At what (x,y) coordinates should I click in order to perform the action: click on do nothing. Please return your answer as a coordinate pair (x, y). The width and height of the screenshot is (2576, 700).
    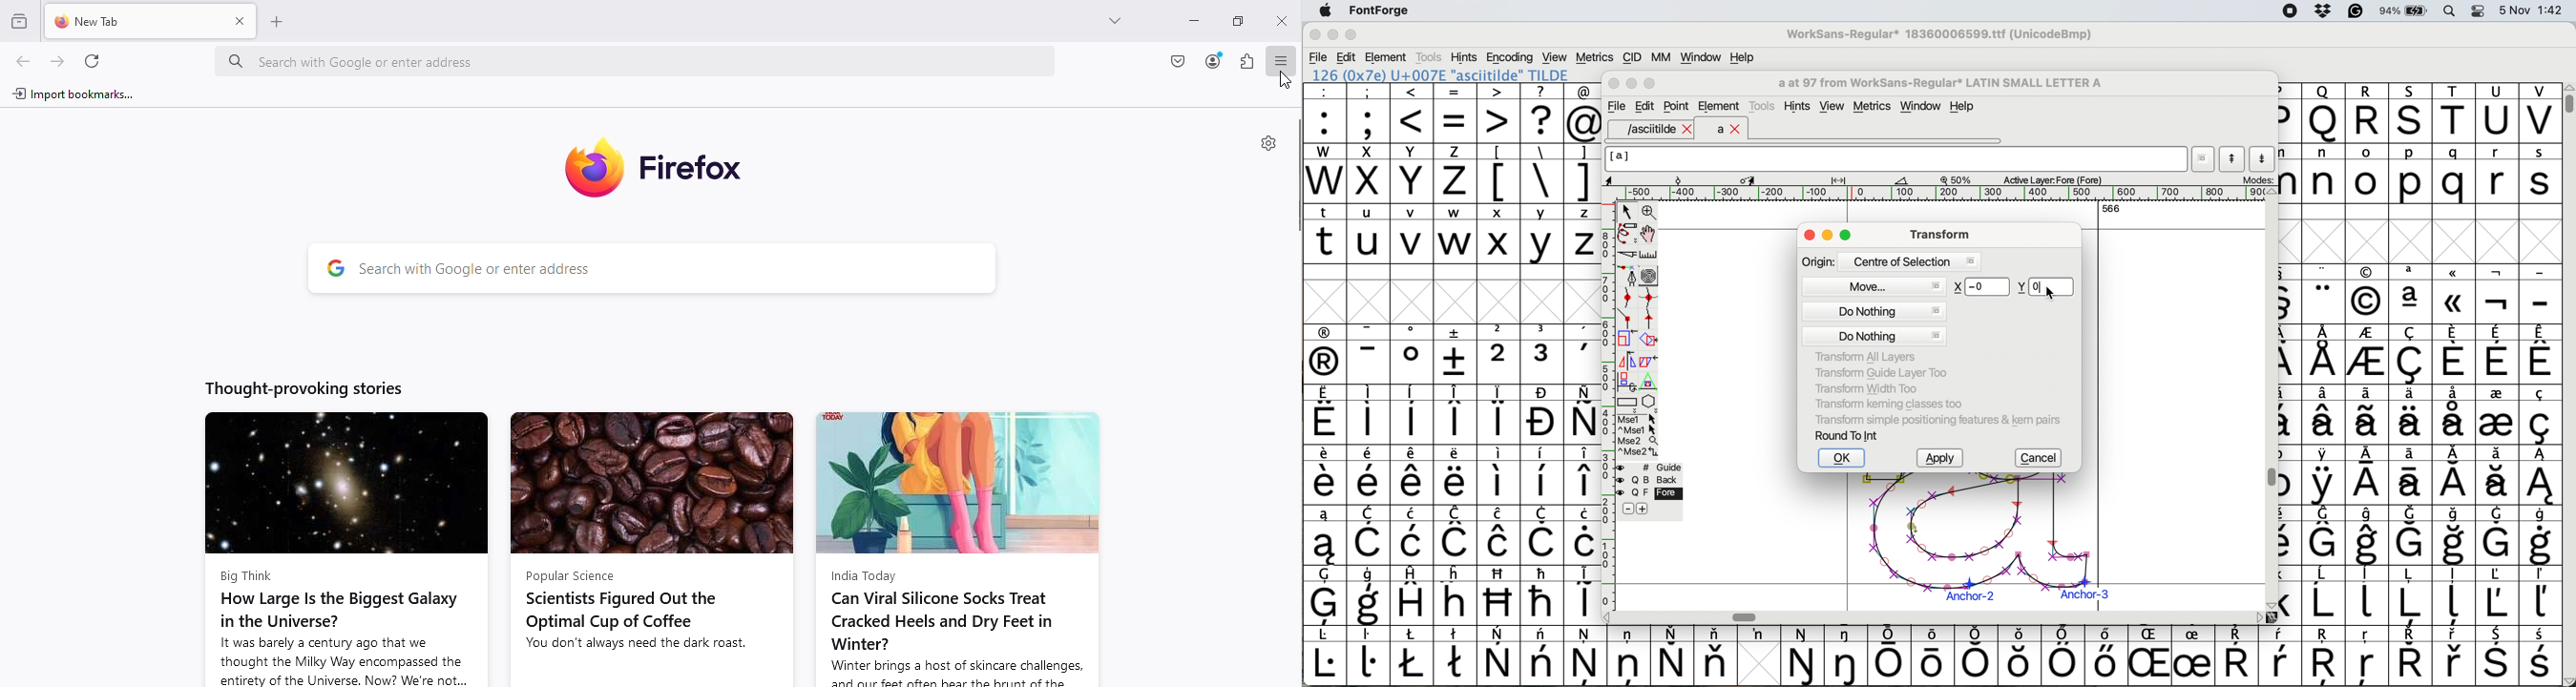
    Looking at the image, I should click on (1875, 324).